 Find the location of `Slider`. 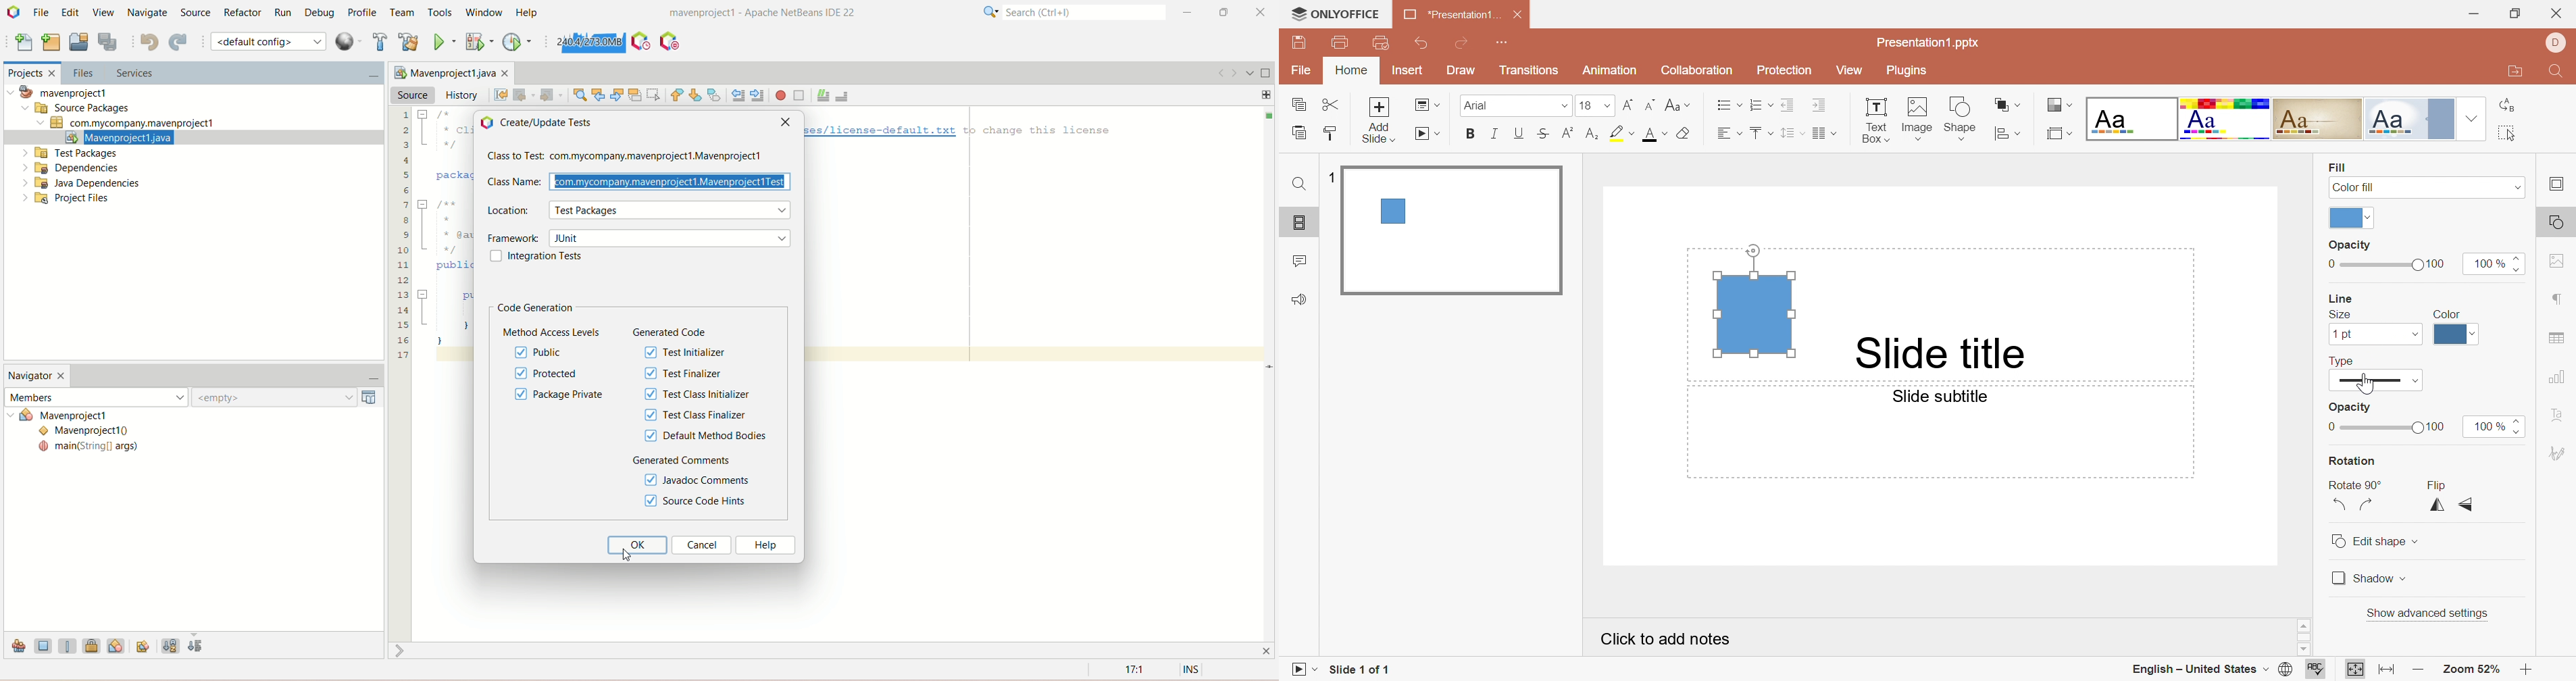

Slider is located at coordinates (2350, 428).